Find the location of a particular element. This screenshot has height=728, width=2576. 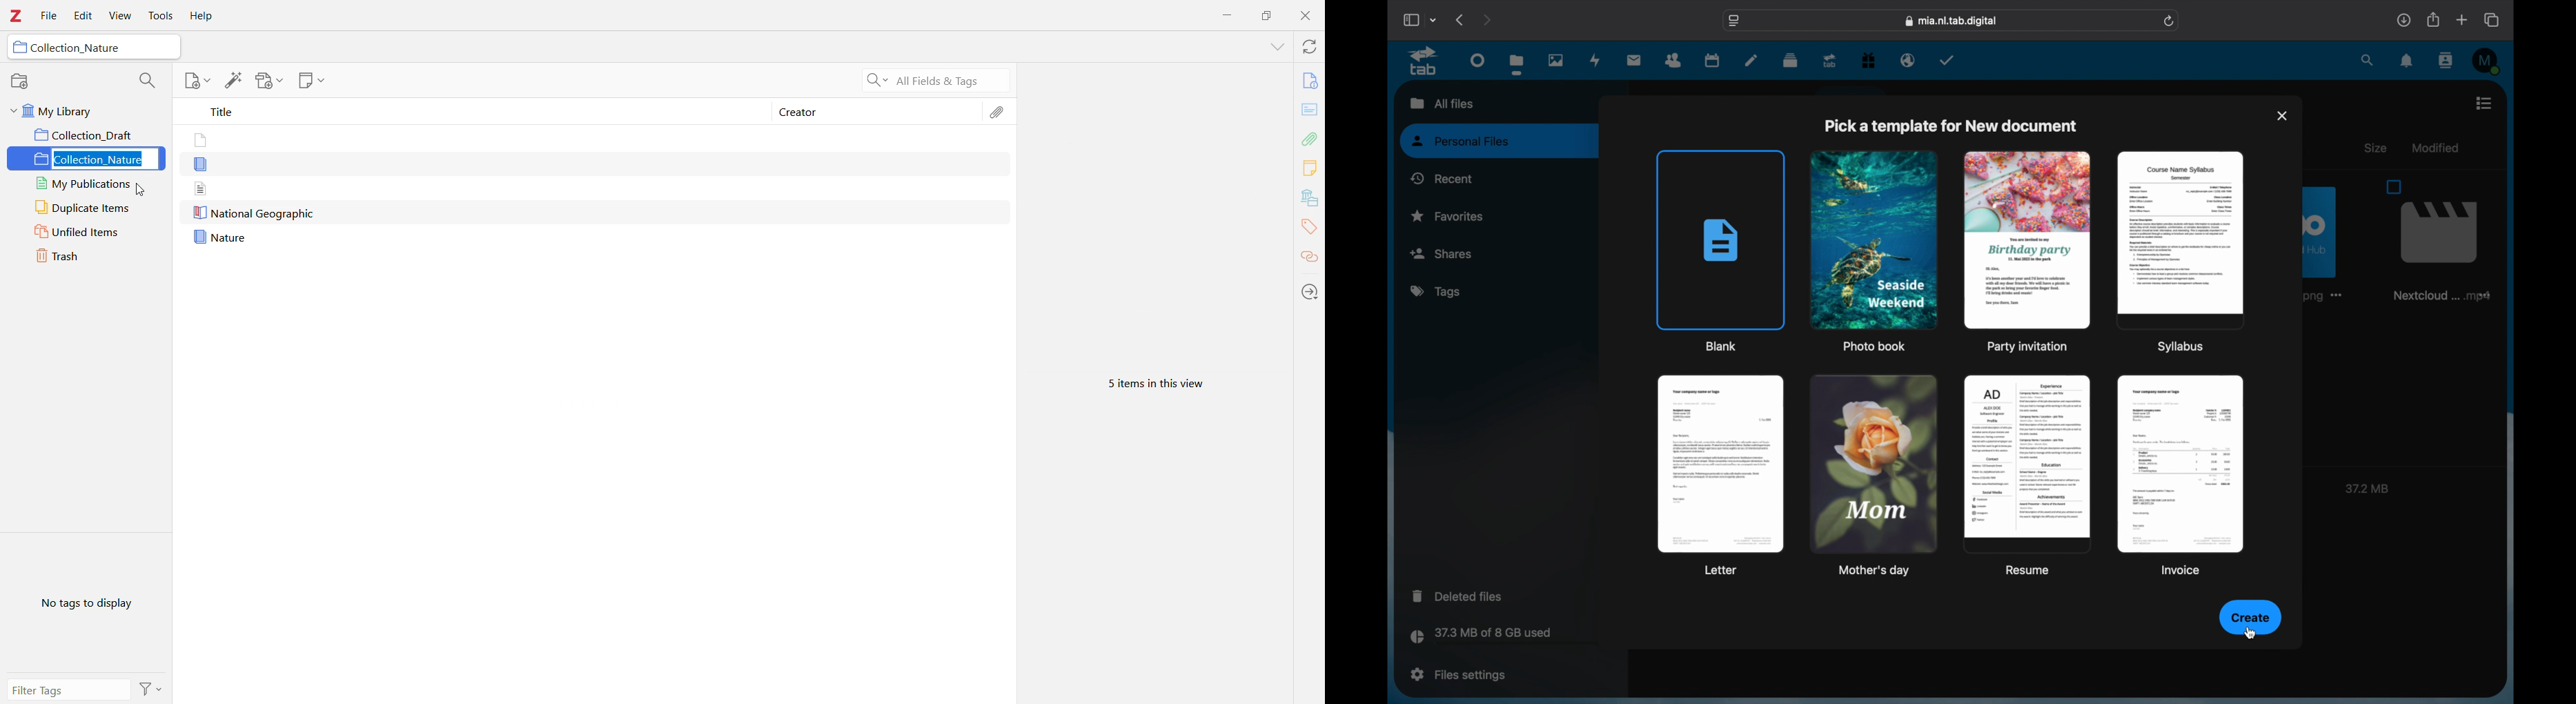

upgrade is located at coordinates (1830, 60).